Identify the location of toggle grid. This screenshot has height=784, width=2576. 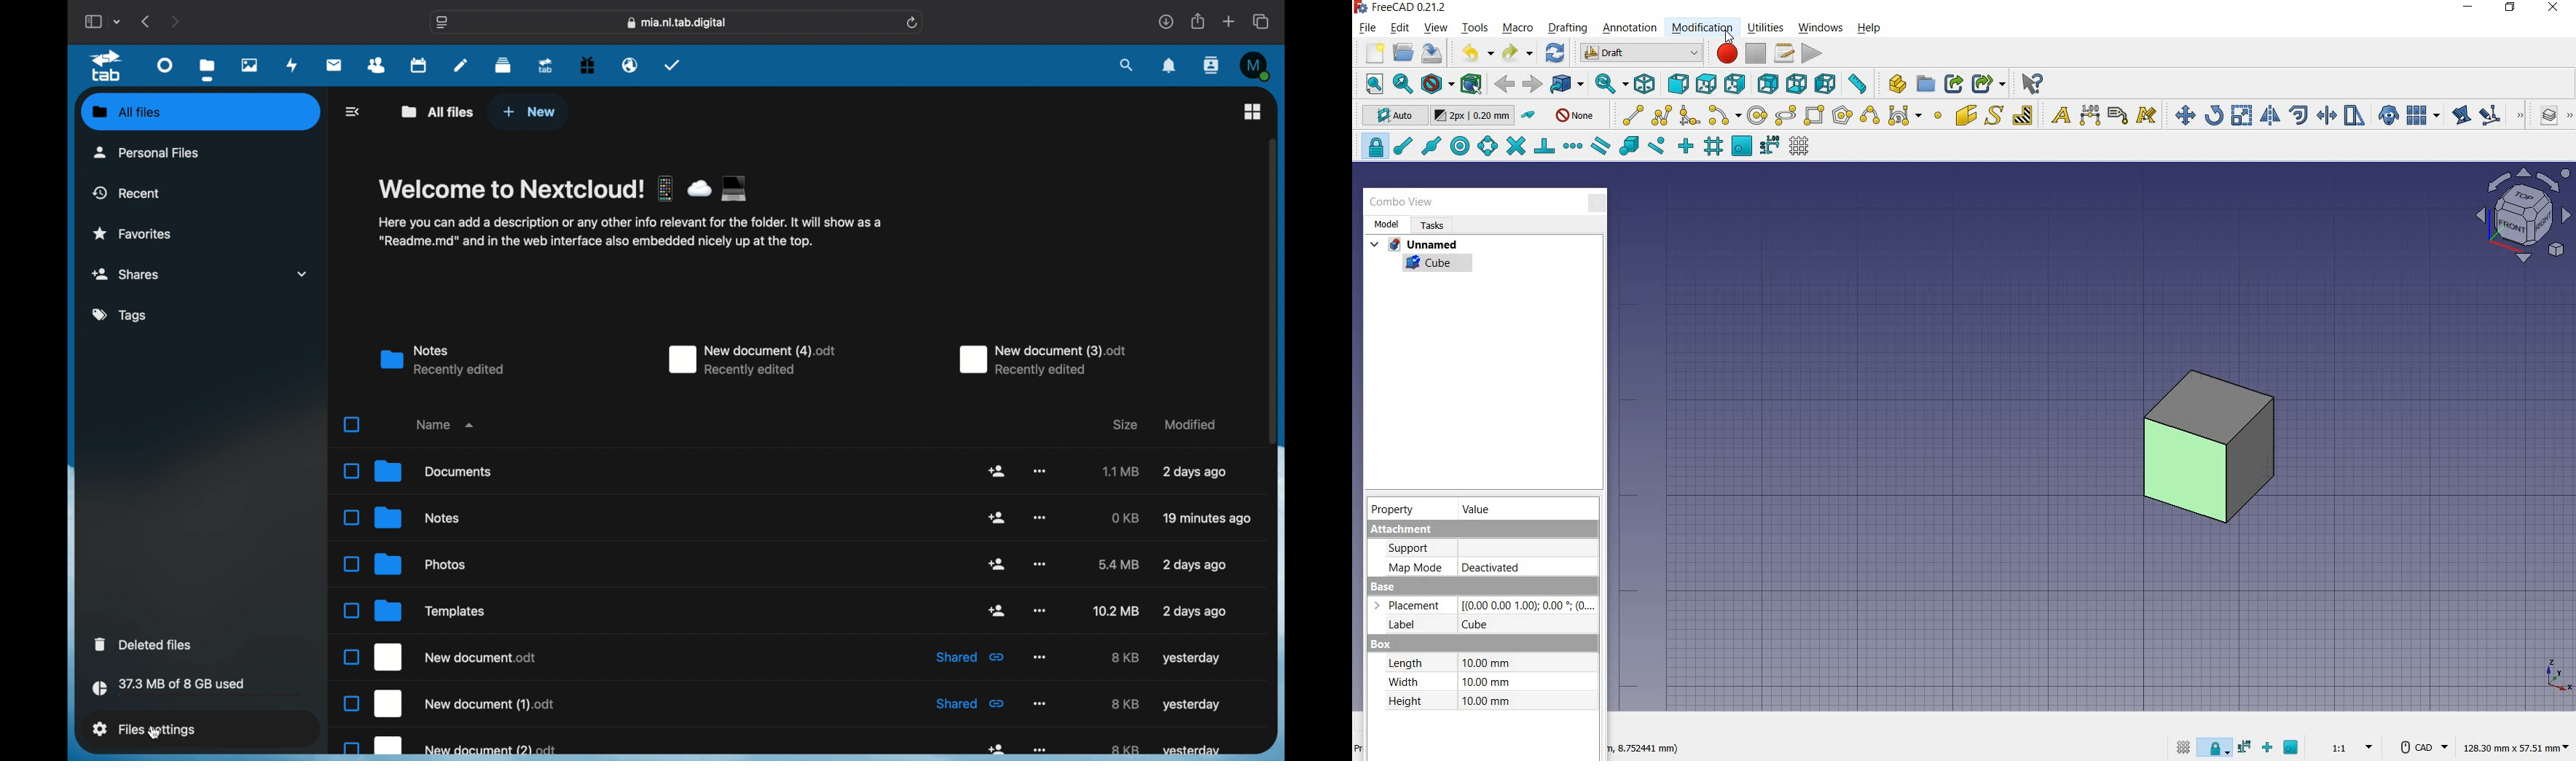
(1798, 148).